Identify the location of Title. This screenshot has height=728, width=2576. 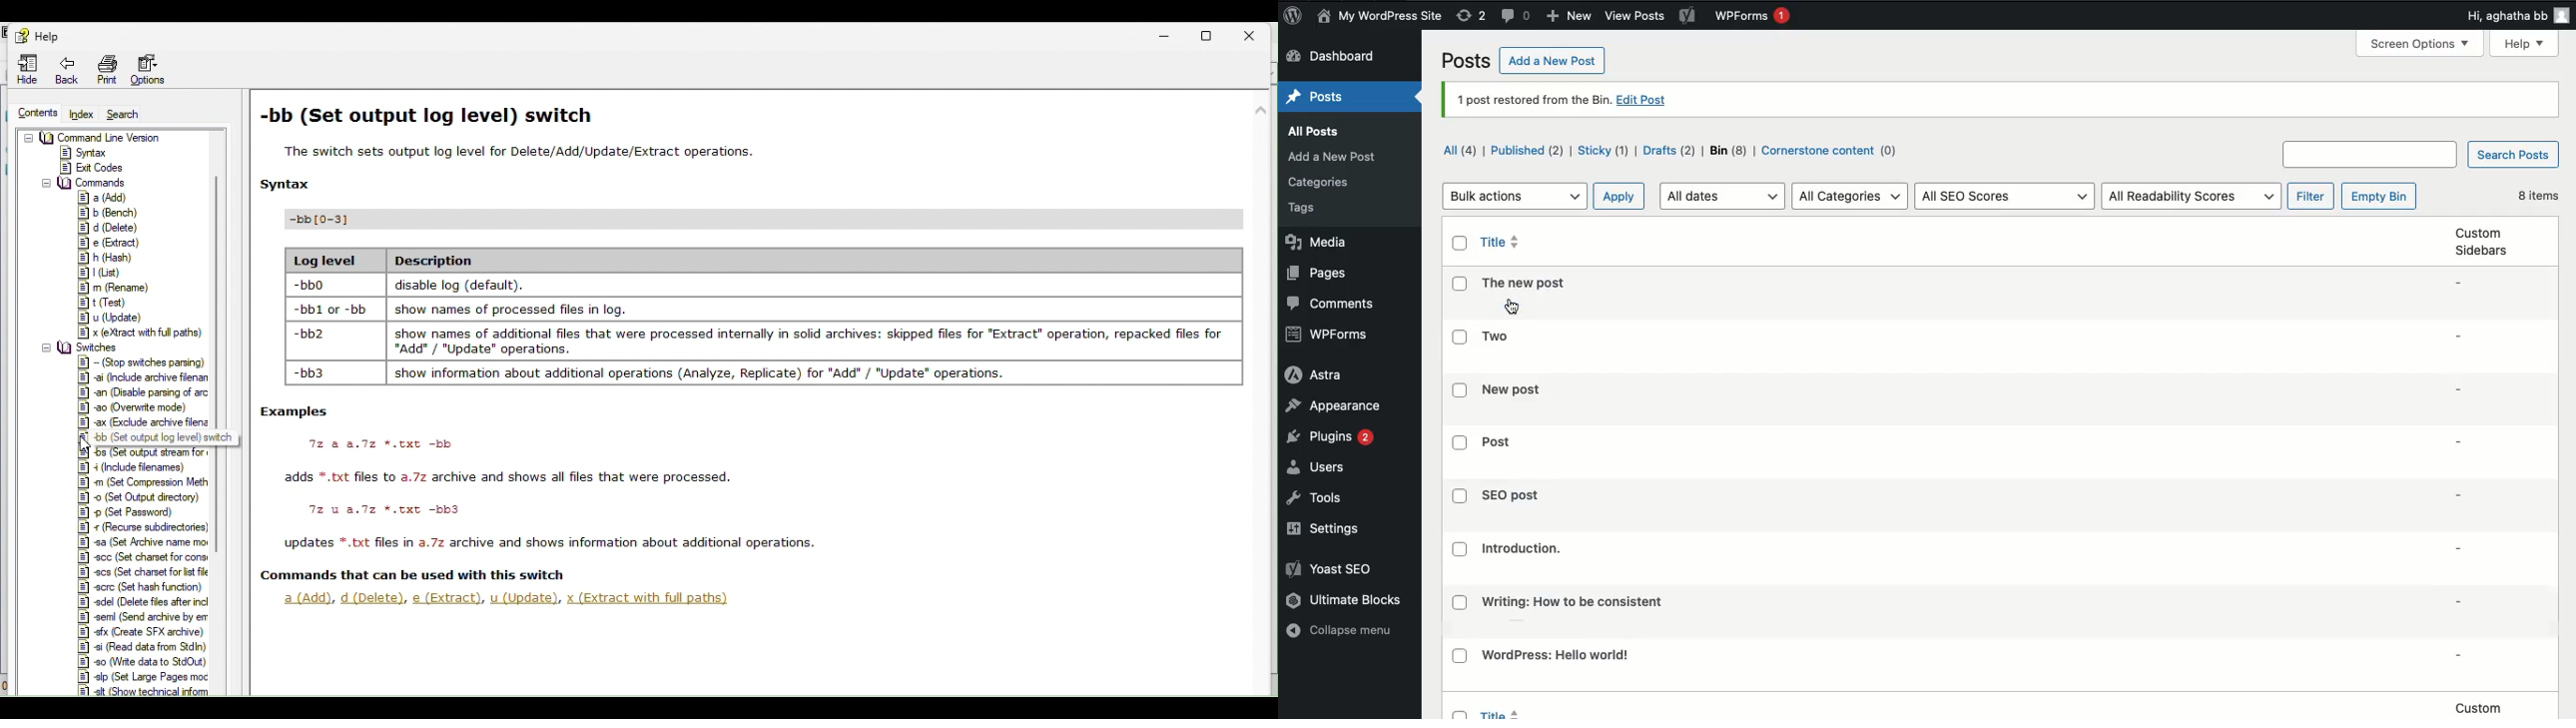
(1514, 388).